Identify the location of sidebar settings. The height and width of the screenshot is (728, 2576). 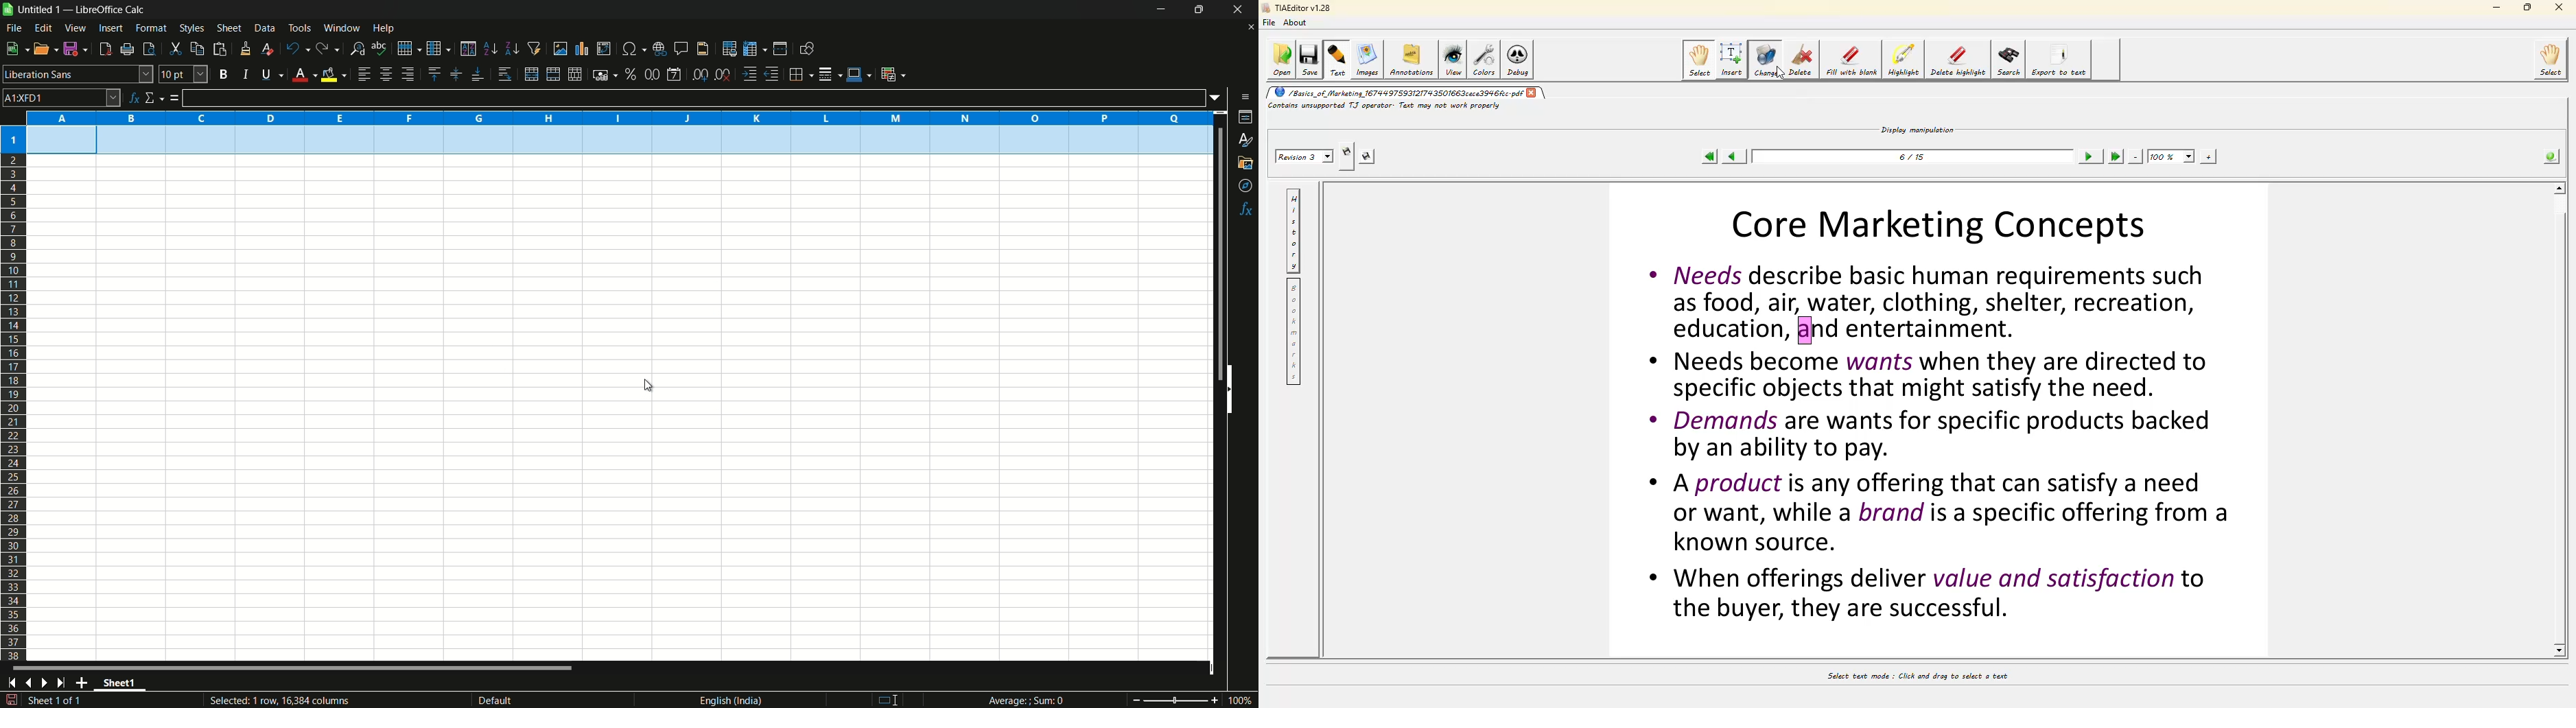
(1245, 97).